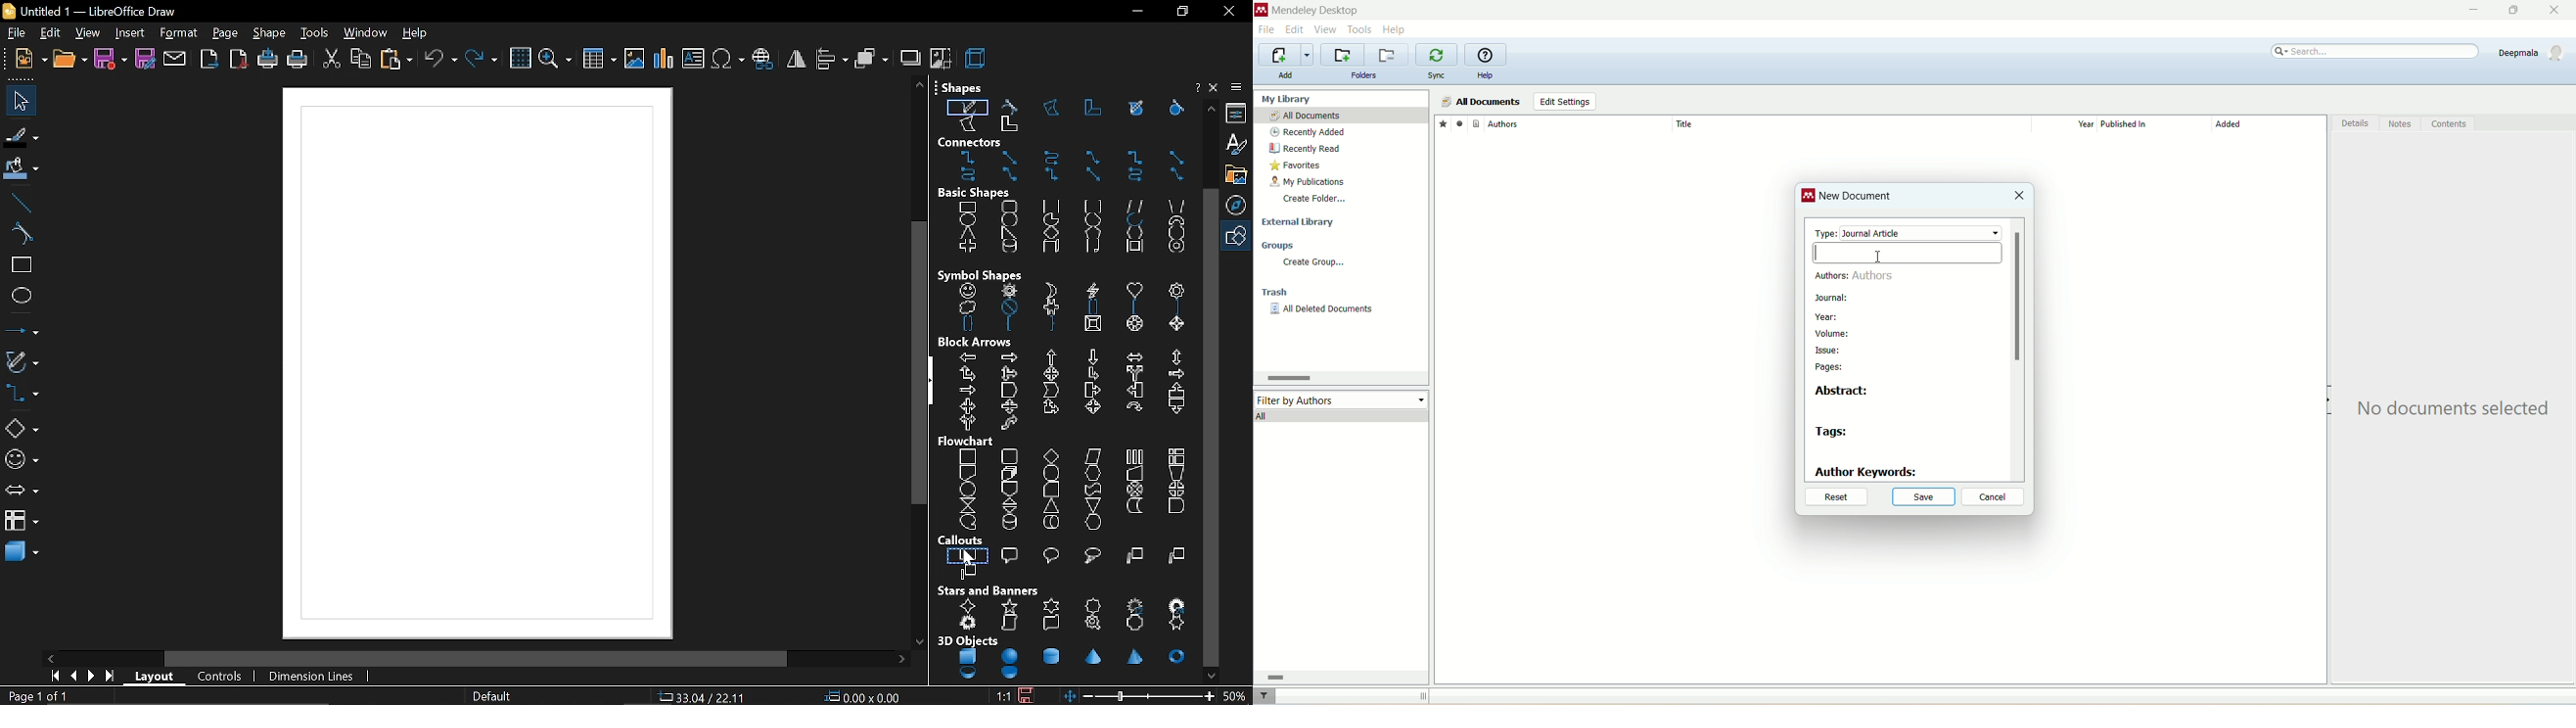  I want to click on explosion, so click(969, 624).